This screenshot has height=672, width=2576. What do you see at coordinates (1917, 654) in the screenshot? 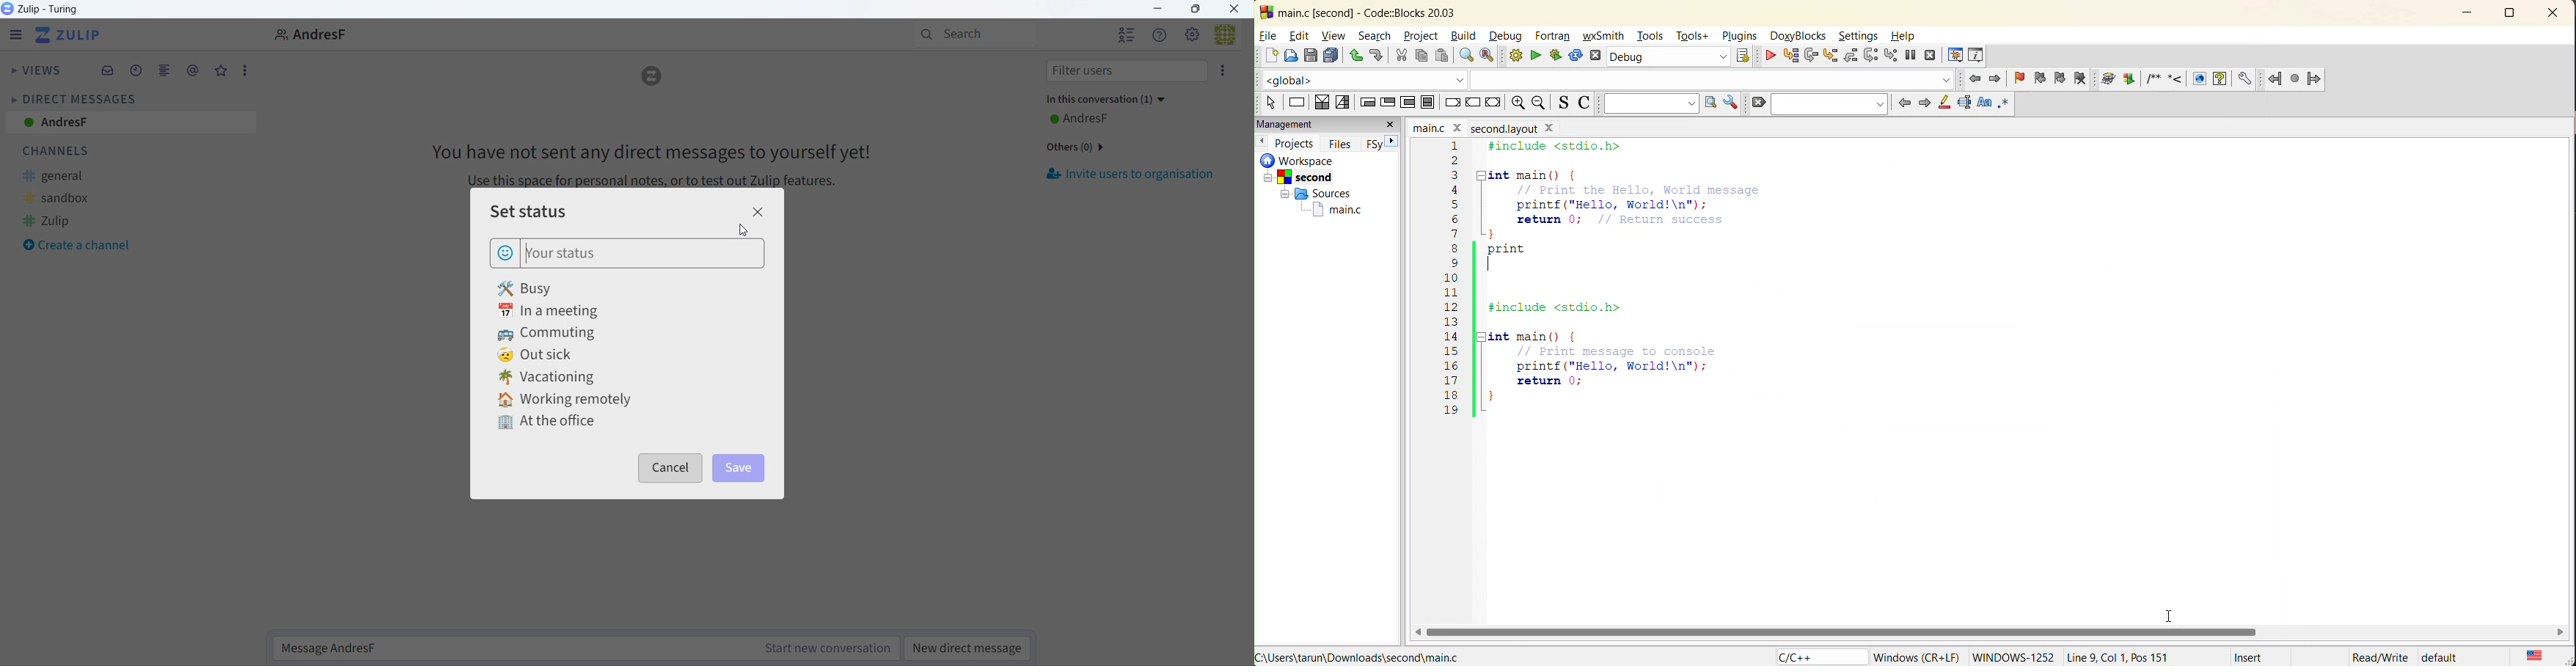
I see `metadata` at bounding box center [1917, 654].